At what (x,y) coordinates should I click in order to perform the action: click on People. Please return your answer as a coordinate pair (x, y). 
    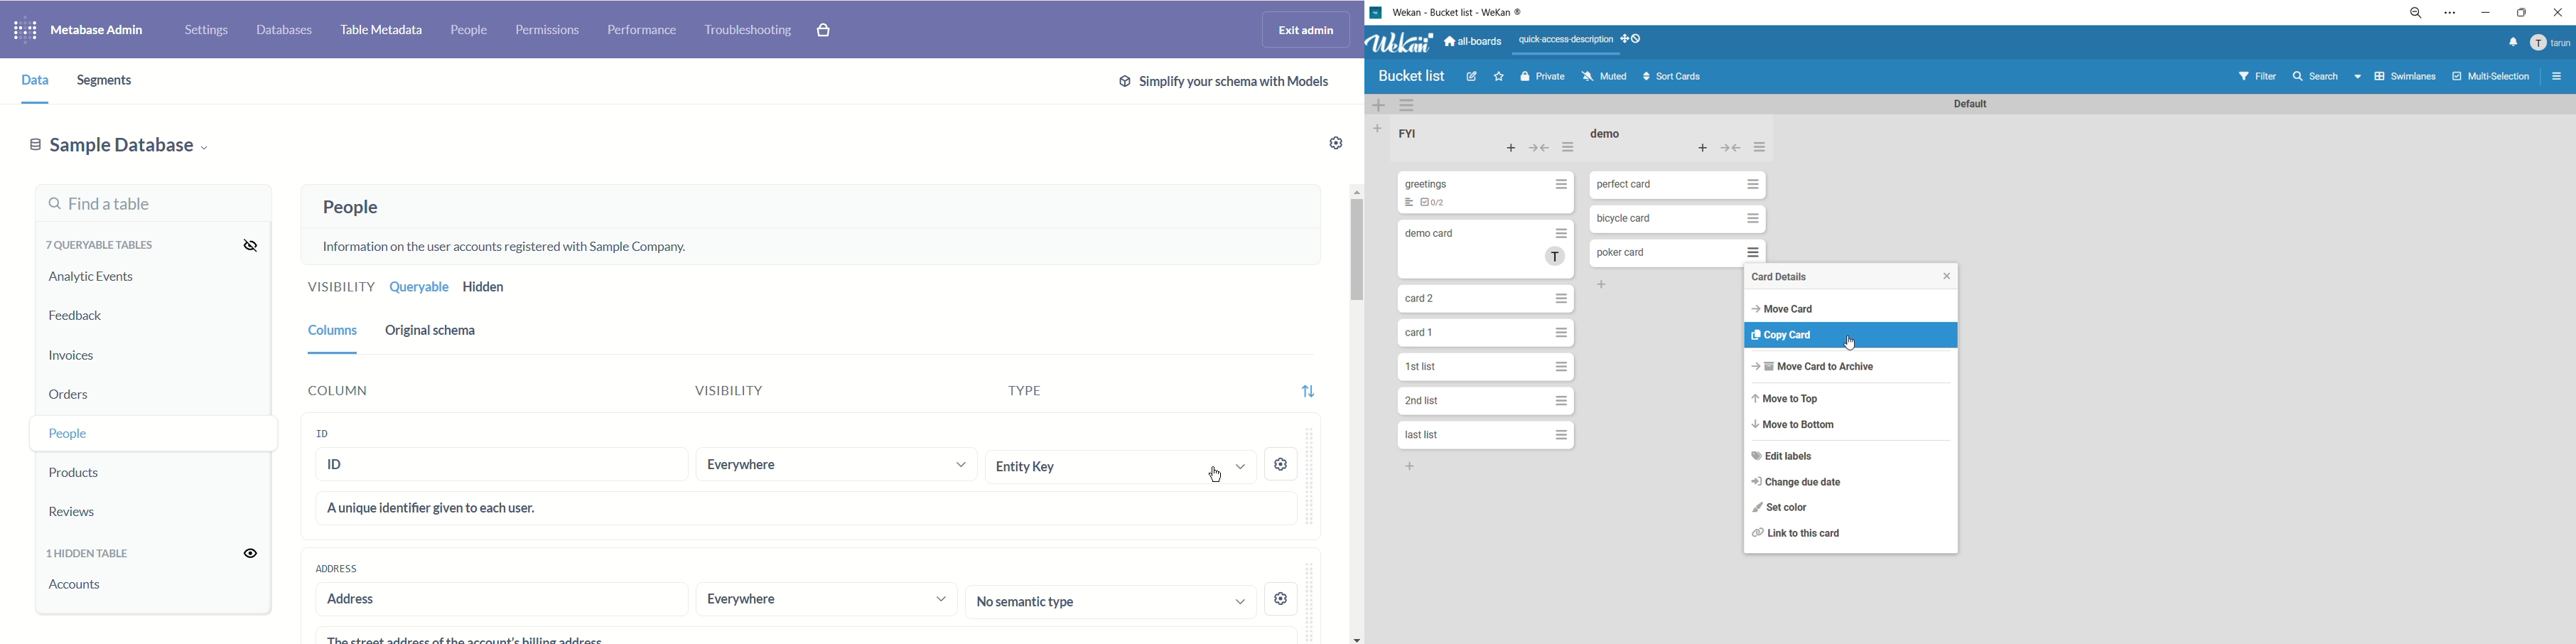
    Looking at the image, I should click on (102, 431).